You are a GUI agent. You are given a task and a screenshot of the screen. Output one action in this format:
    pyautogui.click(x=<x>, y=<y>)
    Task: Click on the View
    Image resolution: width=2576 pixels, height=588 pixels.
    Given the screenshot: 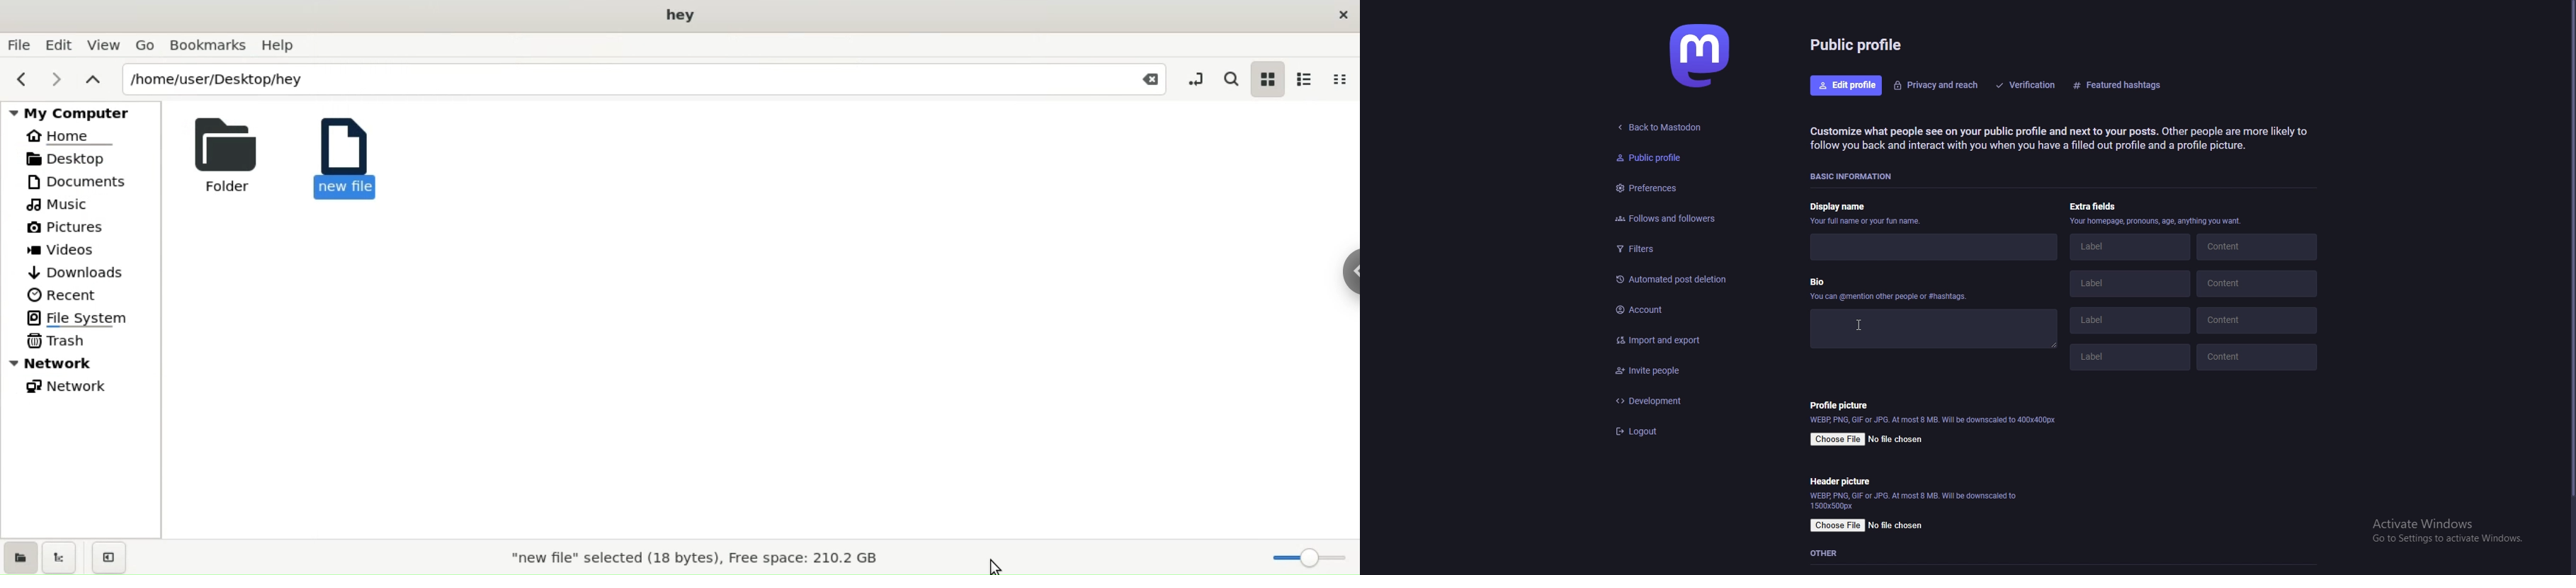 What is the action you would take?
    pyautogui.click(x=106, y=47)
    